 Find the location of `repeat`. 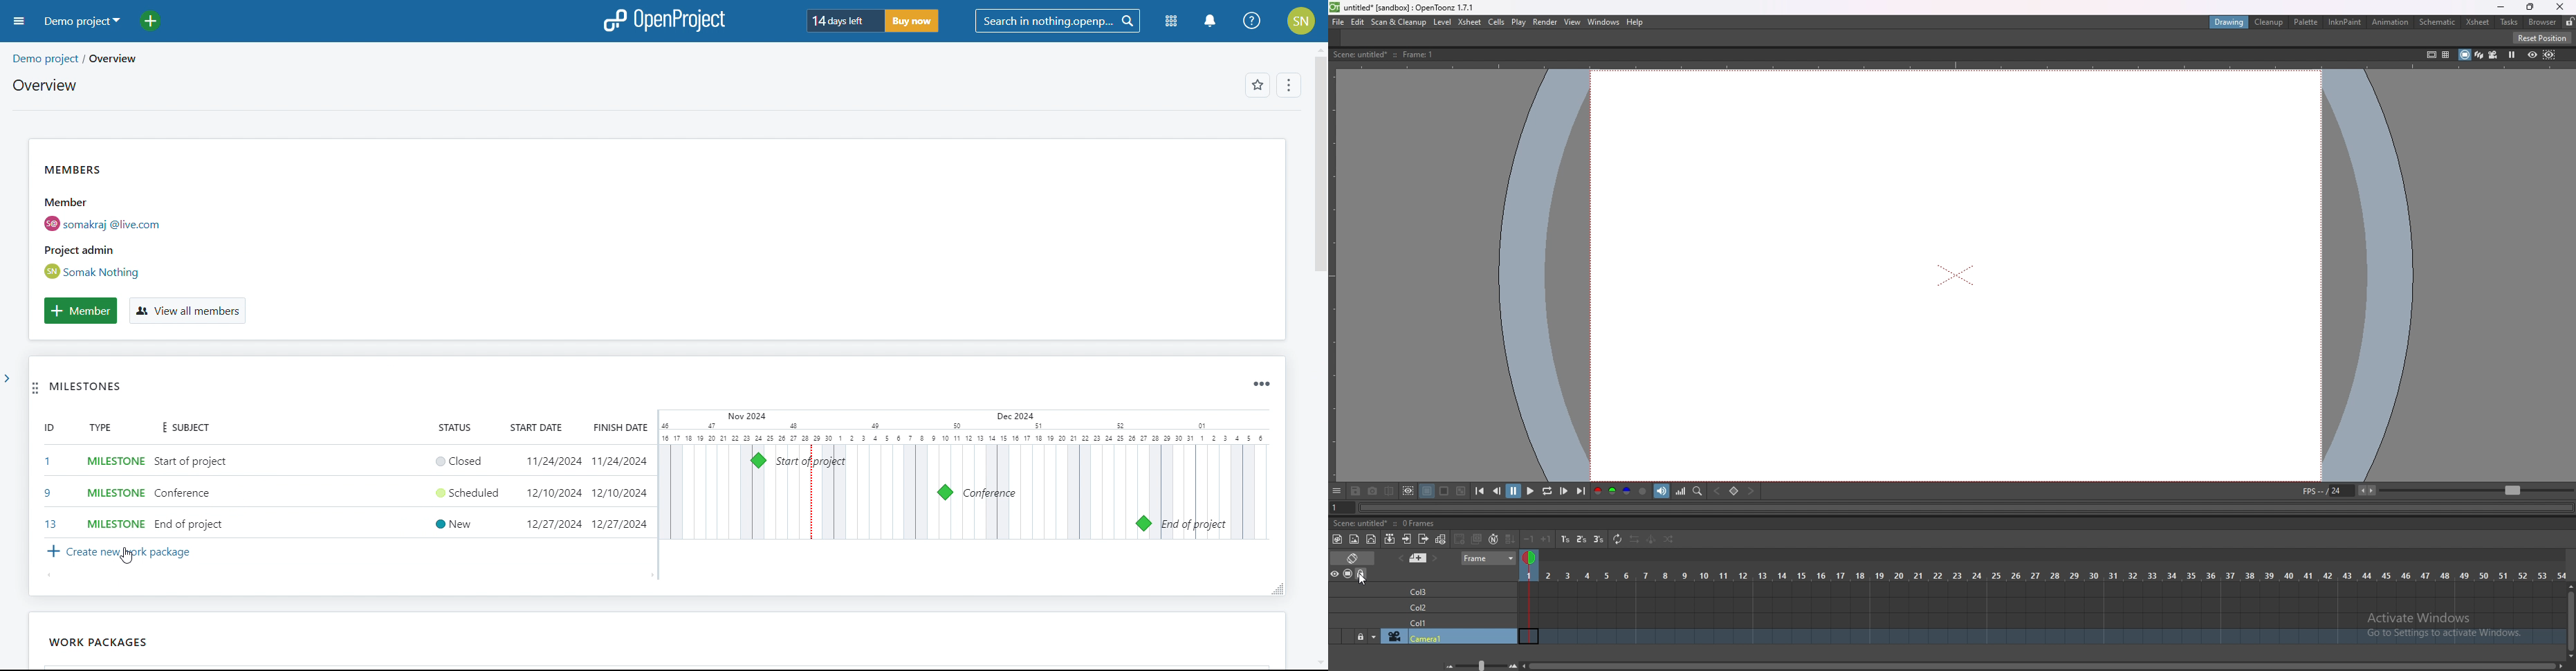

repeat is located at coordinates (1617, 540).